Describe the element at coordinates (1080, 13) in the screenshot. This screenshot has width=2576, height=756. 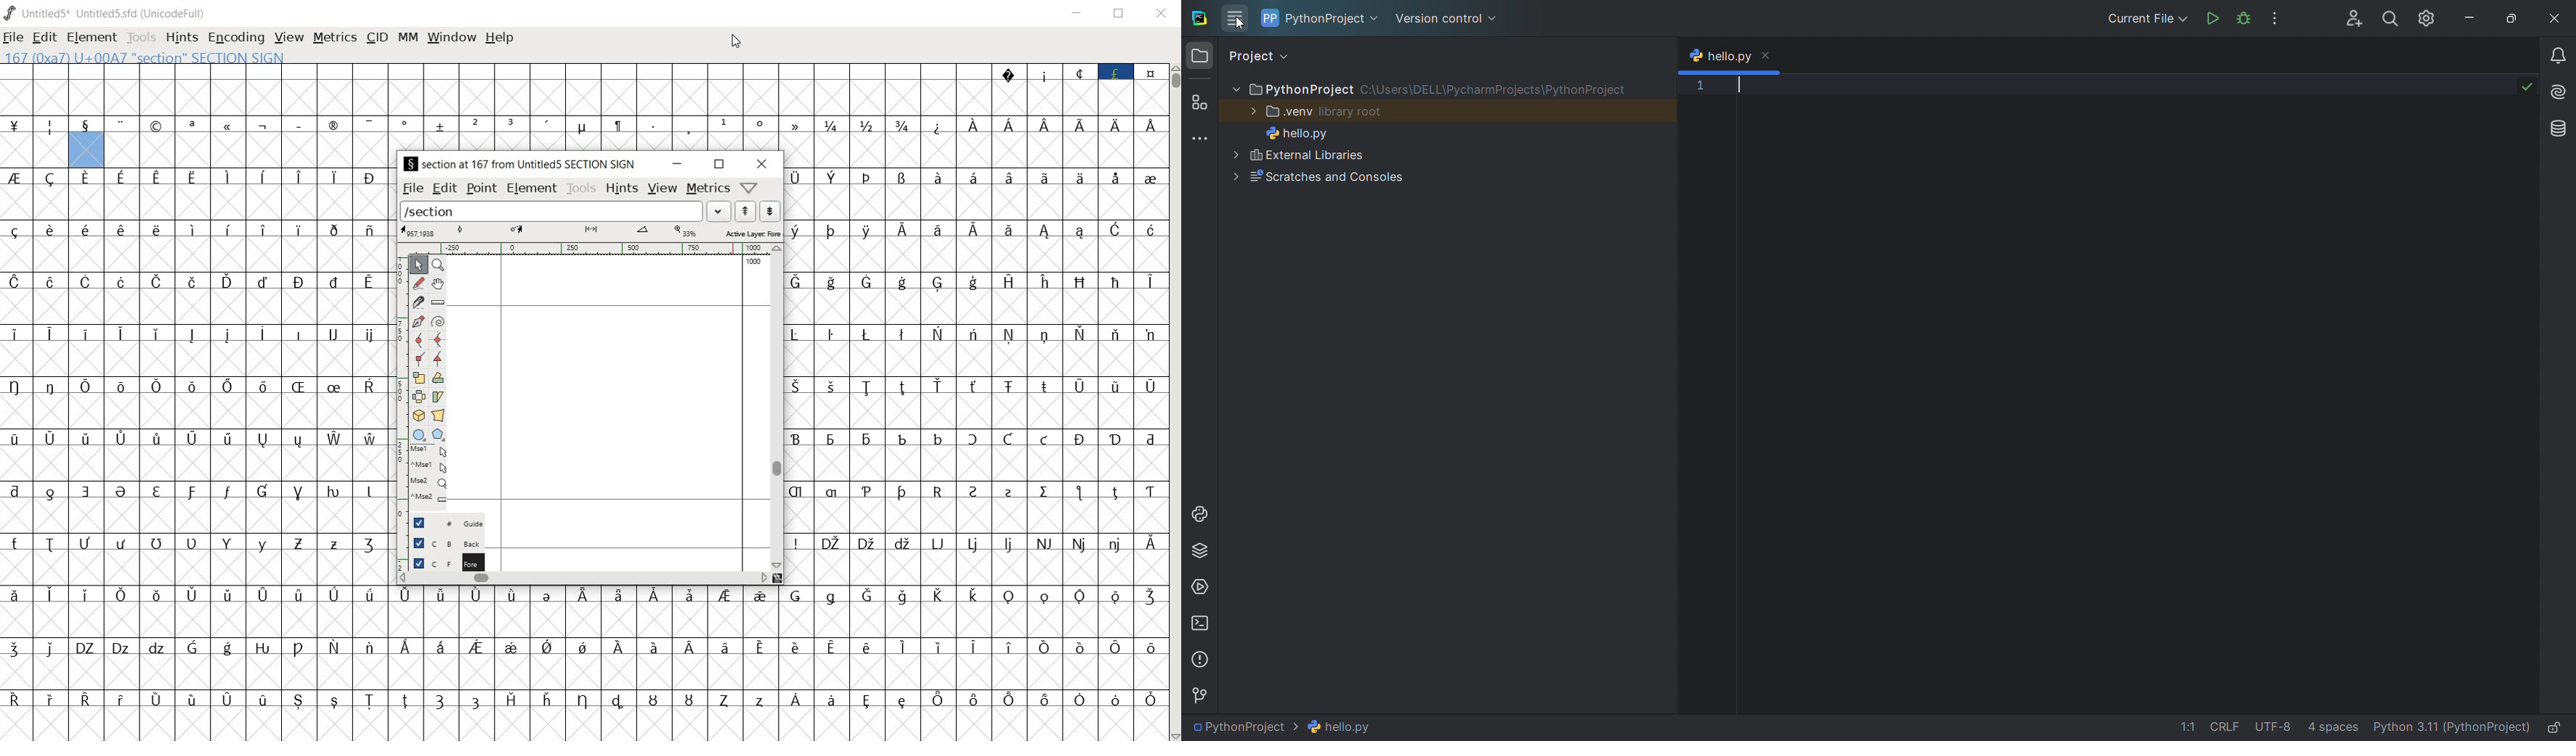
I see `MINIMIZE` at that location.